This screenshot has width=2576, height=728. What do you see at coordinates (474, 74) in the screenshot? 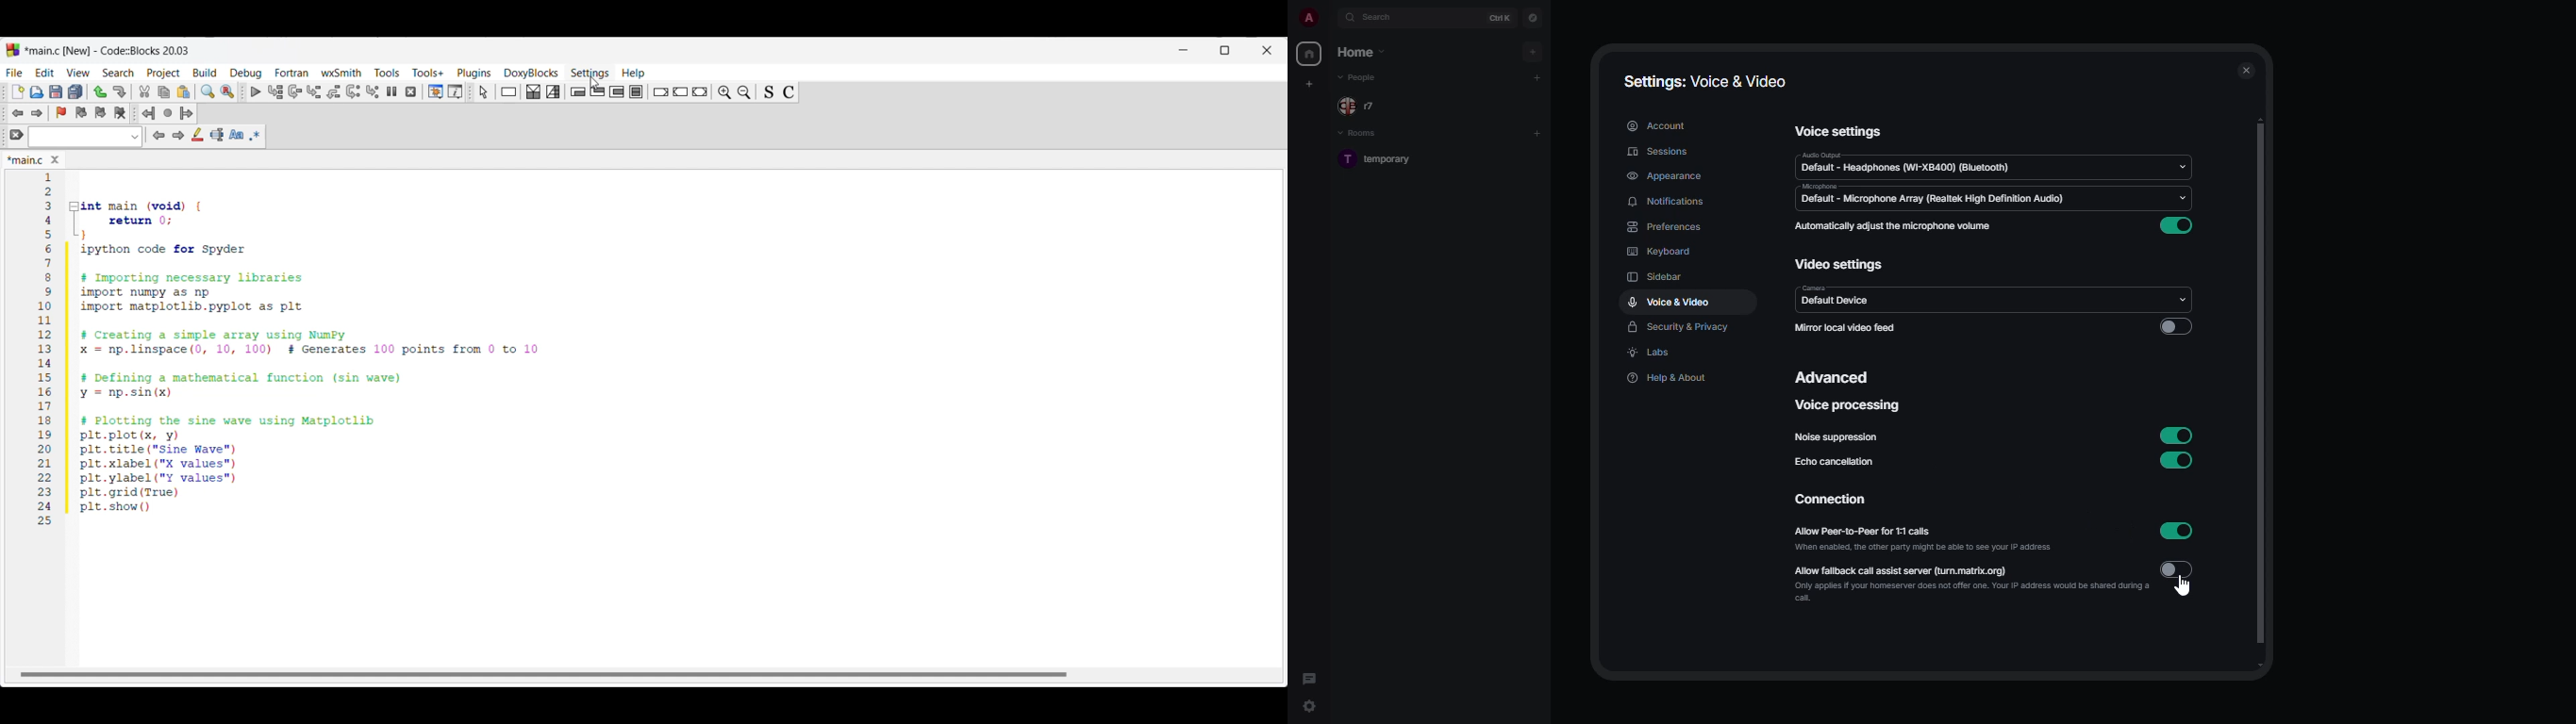
I see `Plugins menu` at bounding box center [474, 74].